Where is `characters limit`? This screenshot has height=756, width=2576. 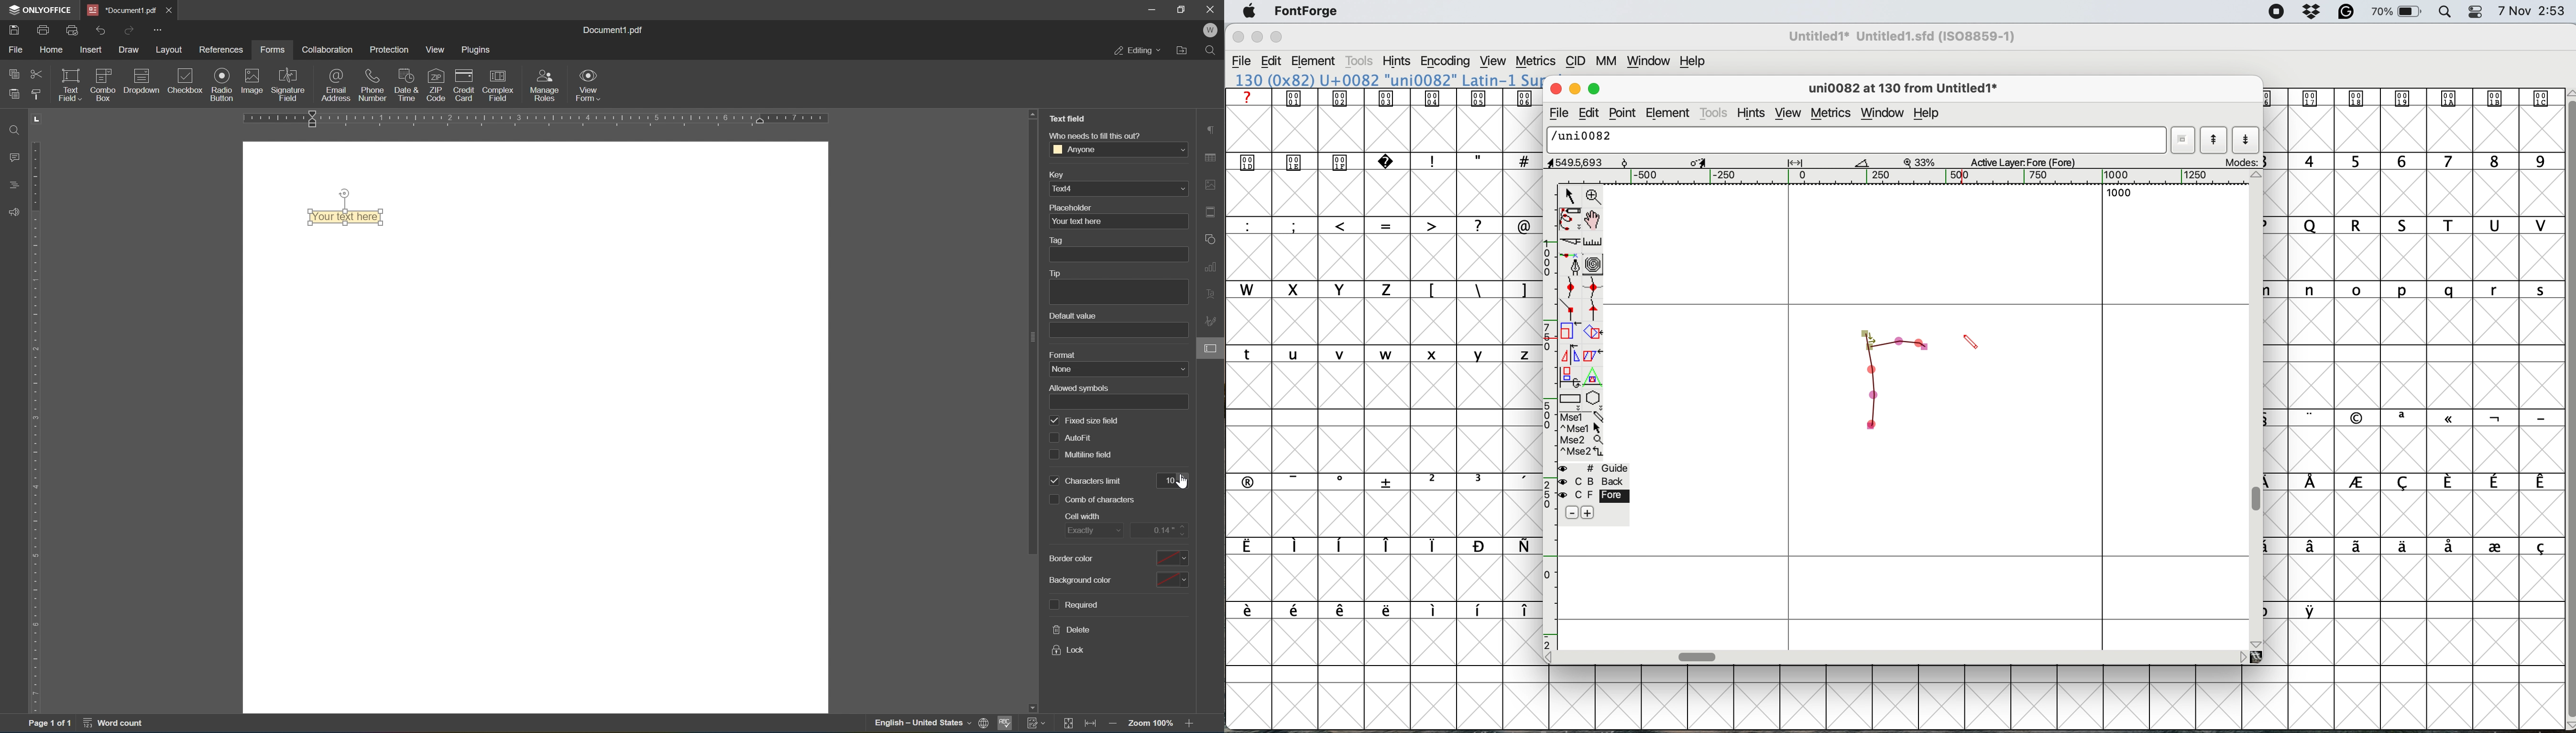
characters limit is located at coordinates (1095, 481).